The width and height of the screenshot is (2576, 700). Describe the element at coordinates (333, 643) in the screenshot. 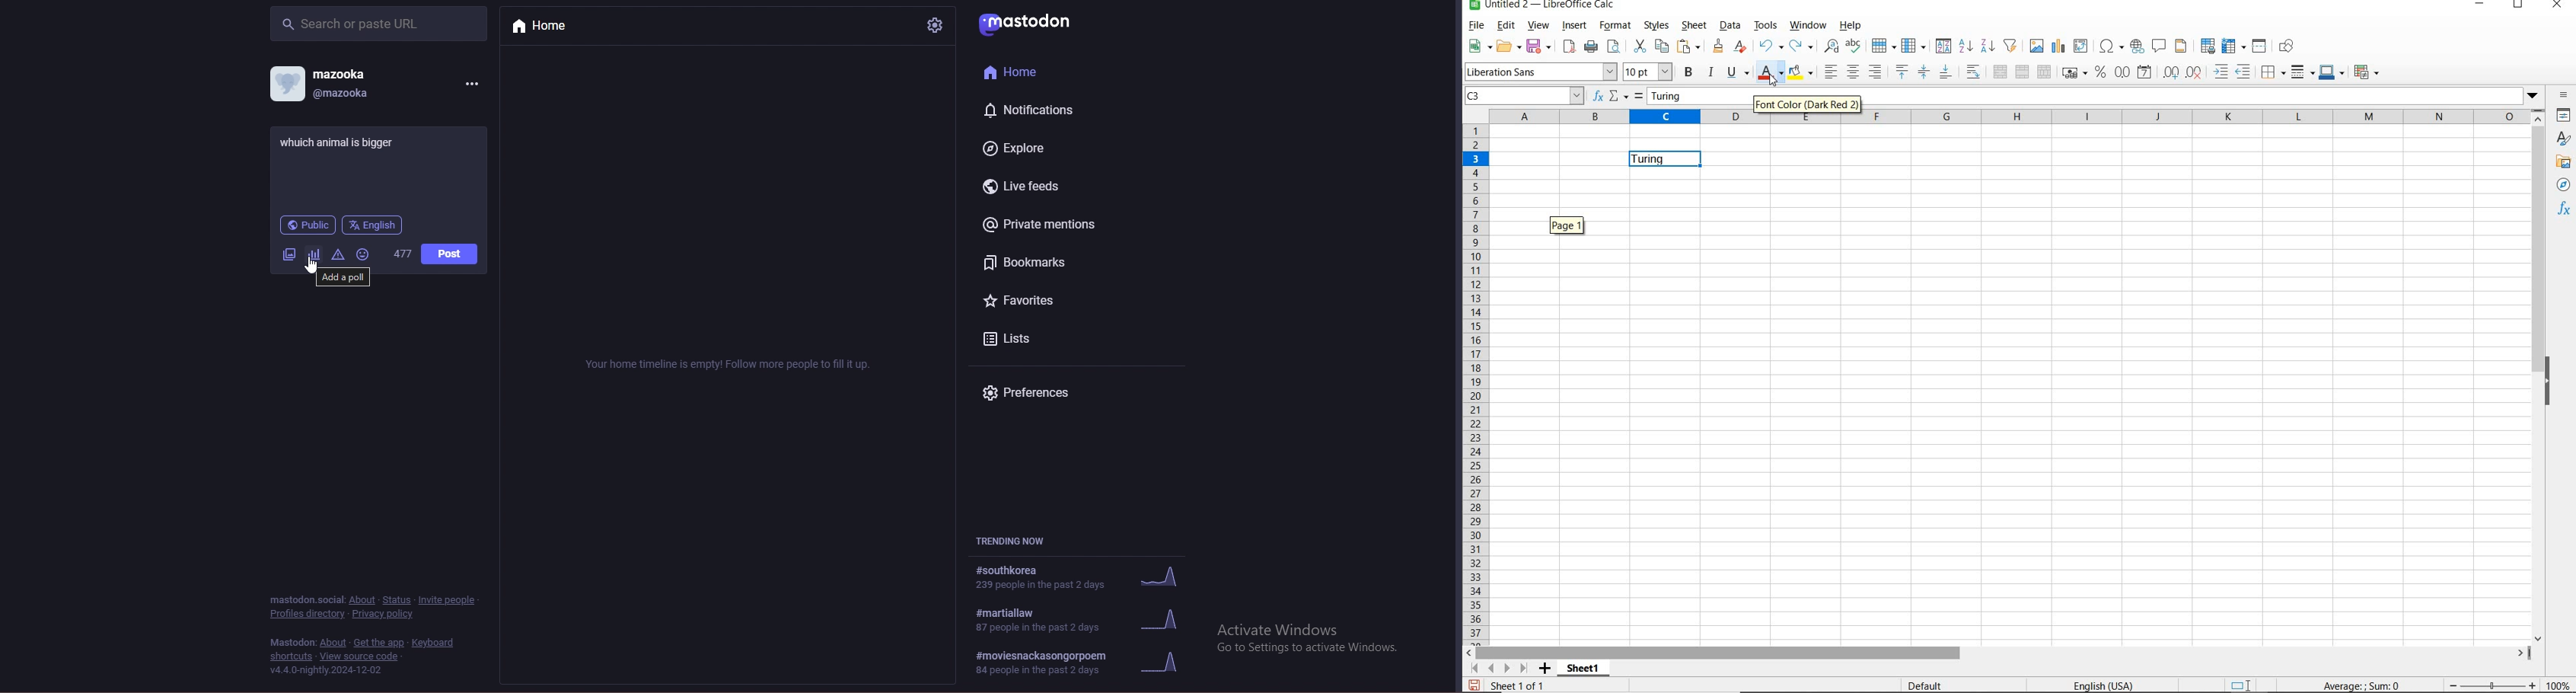

I see `about` at that location.